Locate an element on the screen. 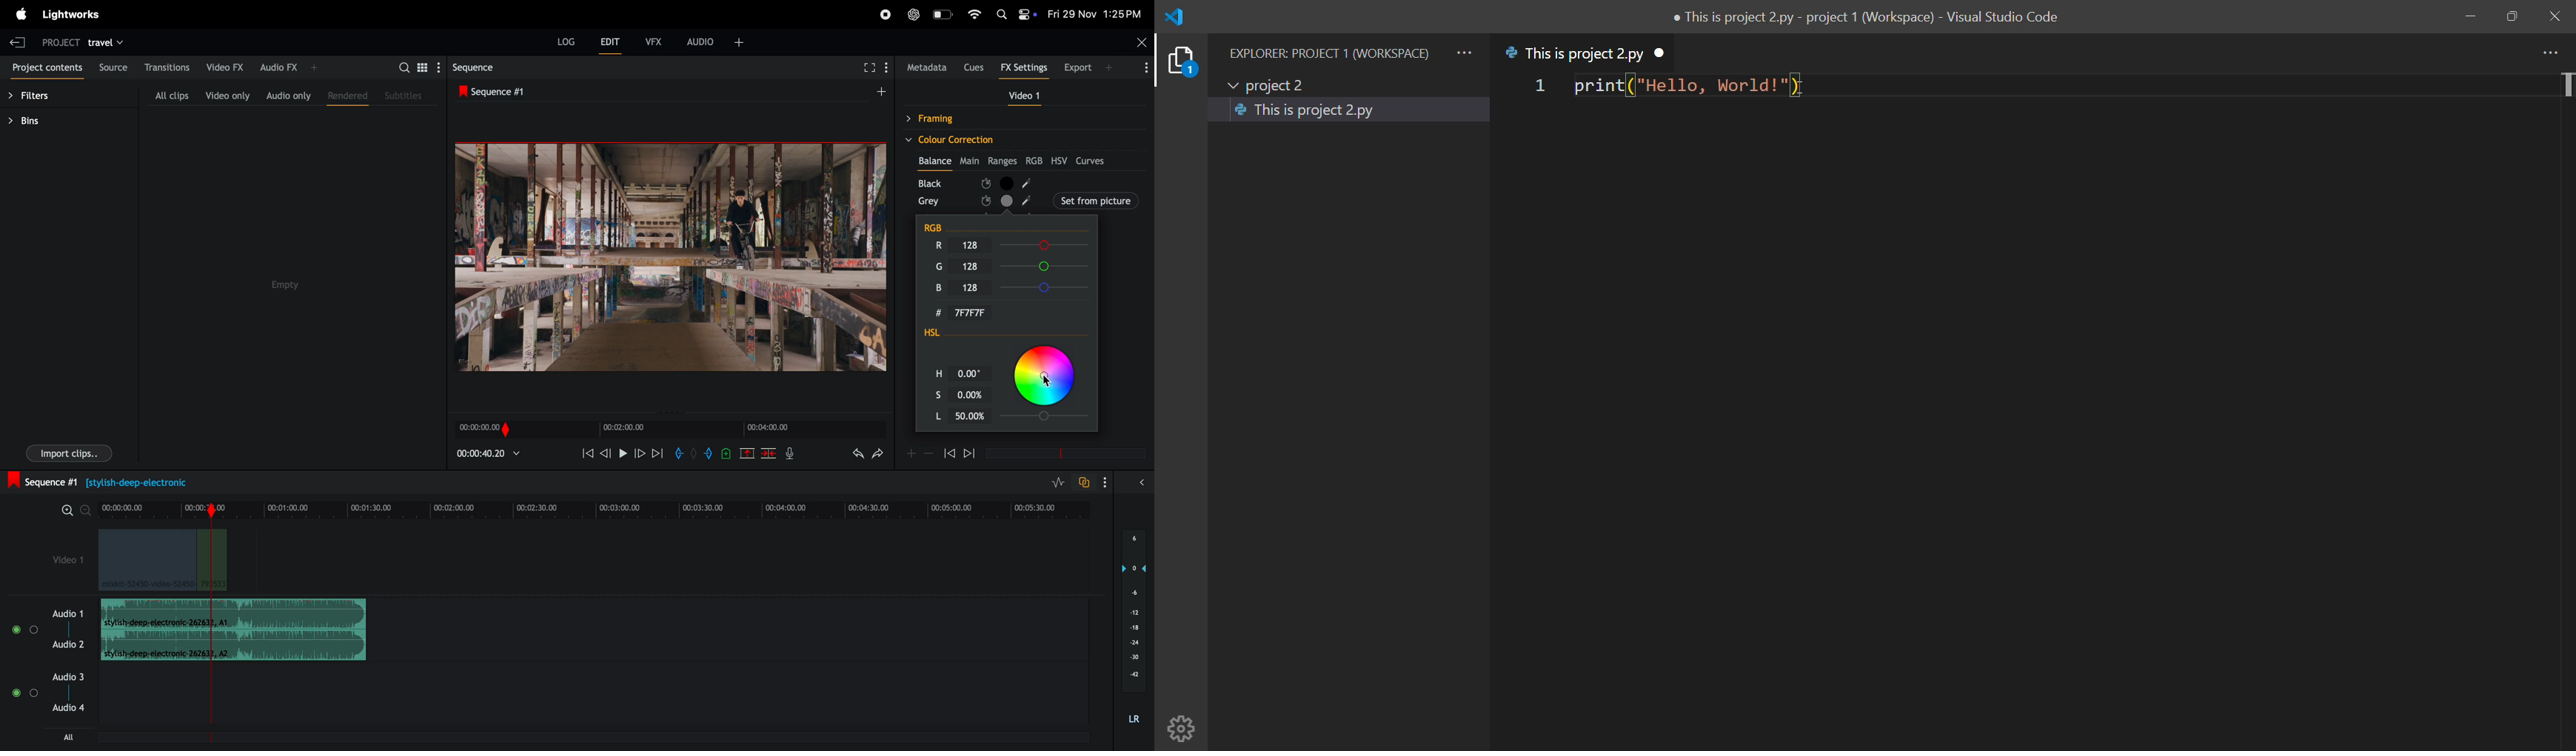 The image size is (2576, 756). mic is located at coordinates (792, 453).